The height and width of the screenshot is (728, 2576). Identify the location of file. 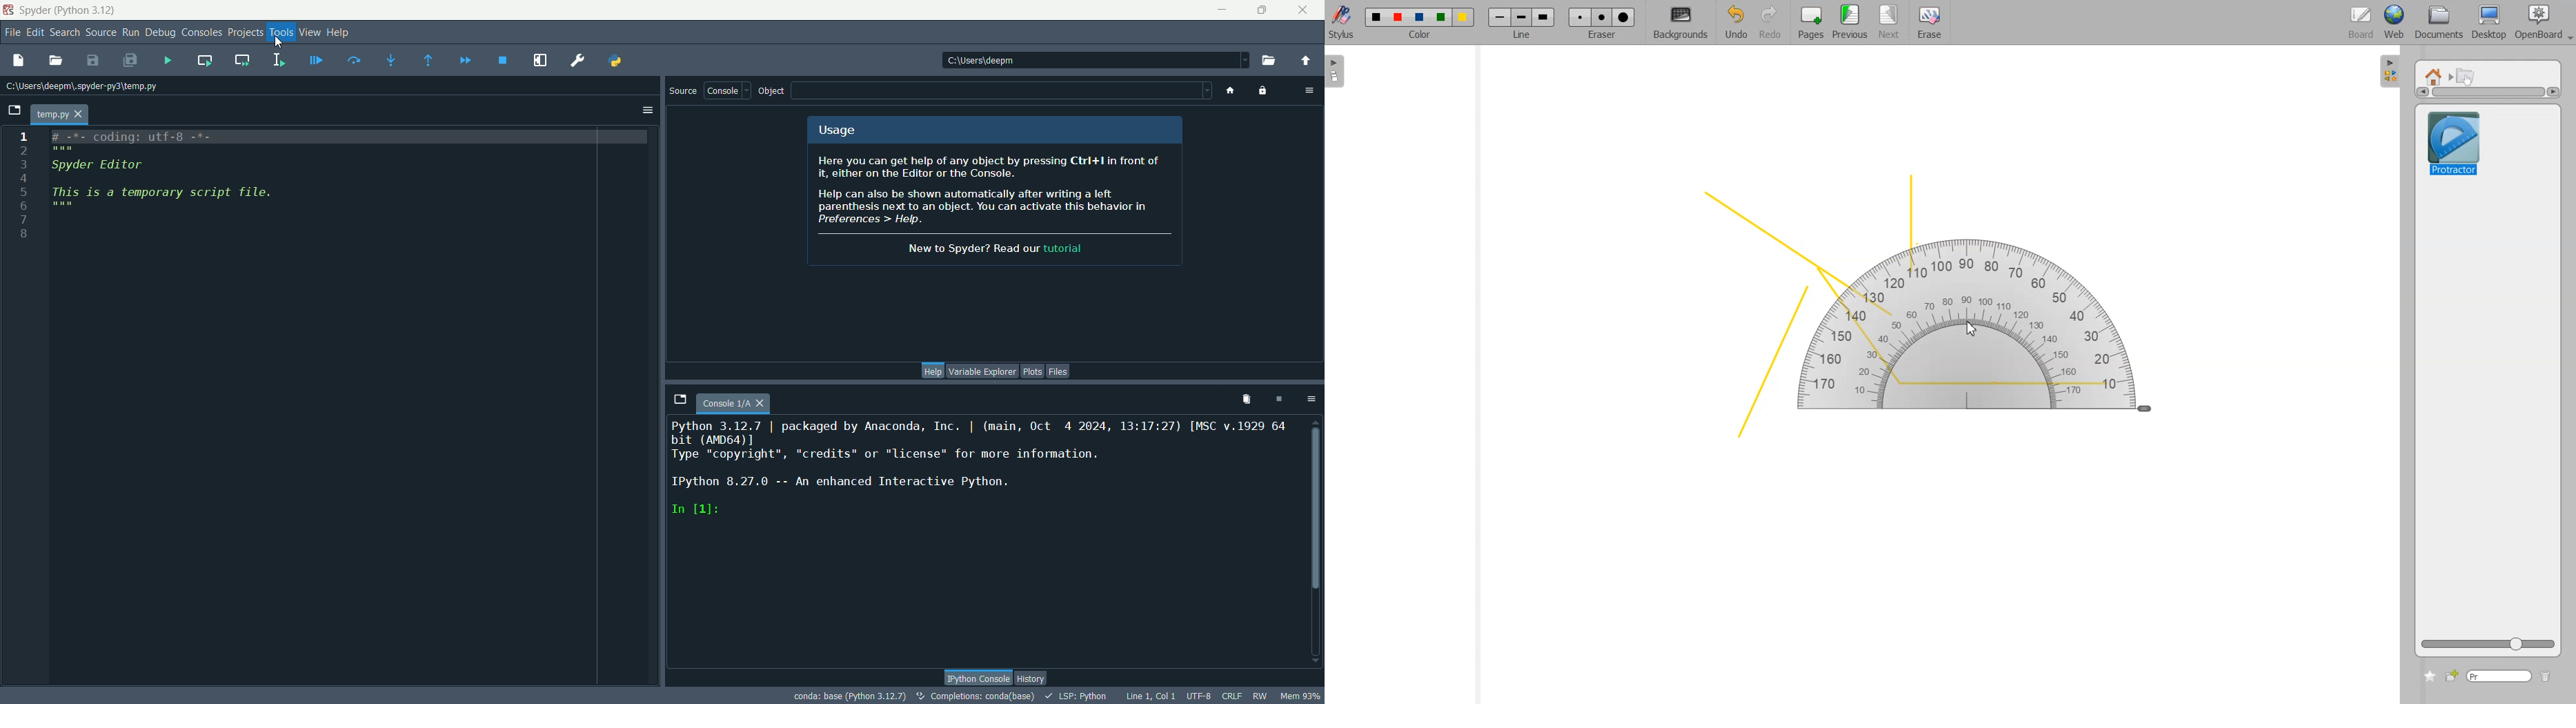
(11, 32).